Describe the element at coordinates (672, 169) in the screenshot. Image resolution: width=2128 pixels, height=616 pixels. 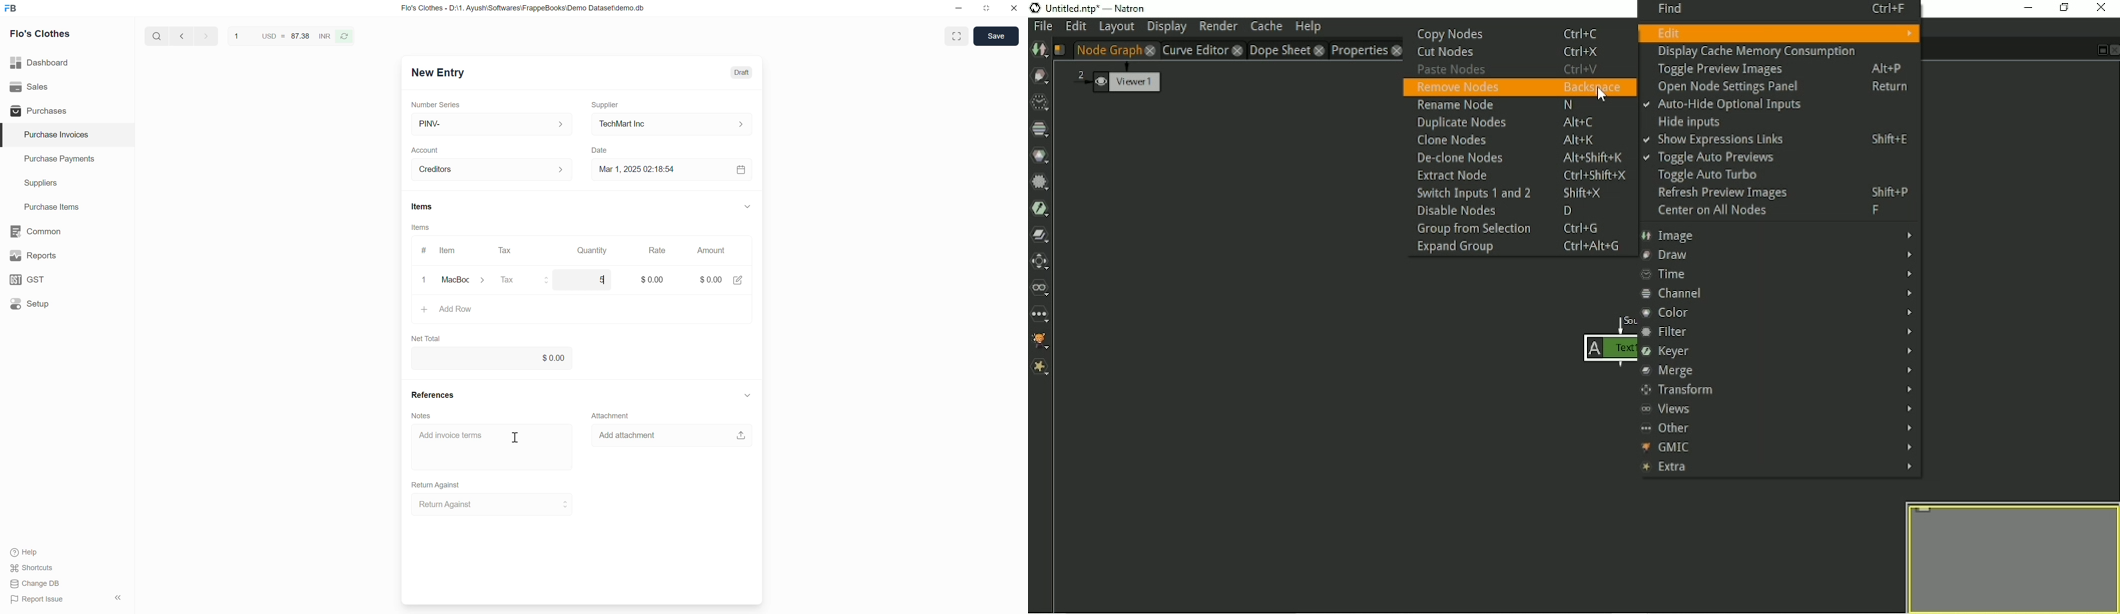
I see `Mar 1, 2025 02:18:54` at that location.